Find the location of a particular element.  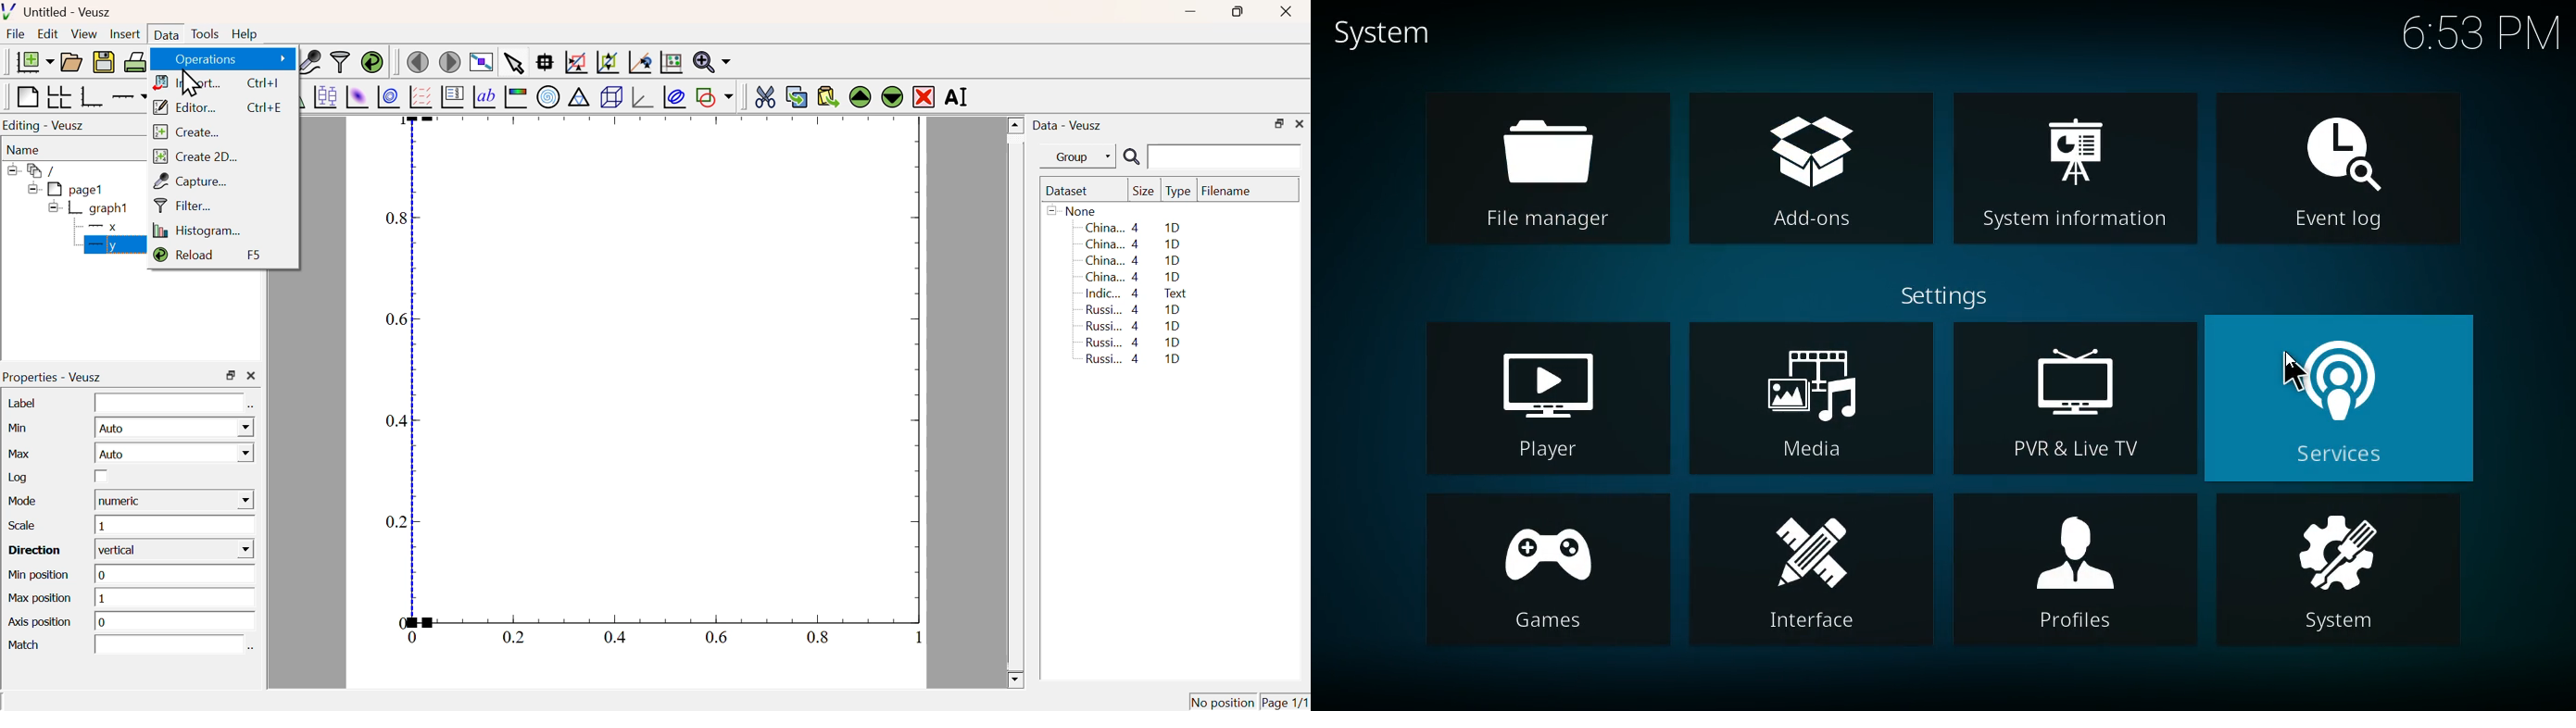

Help is located at coordinates (245, 34).